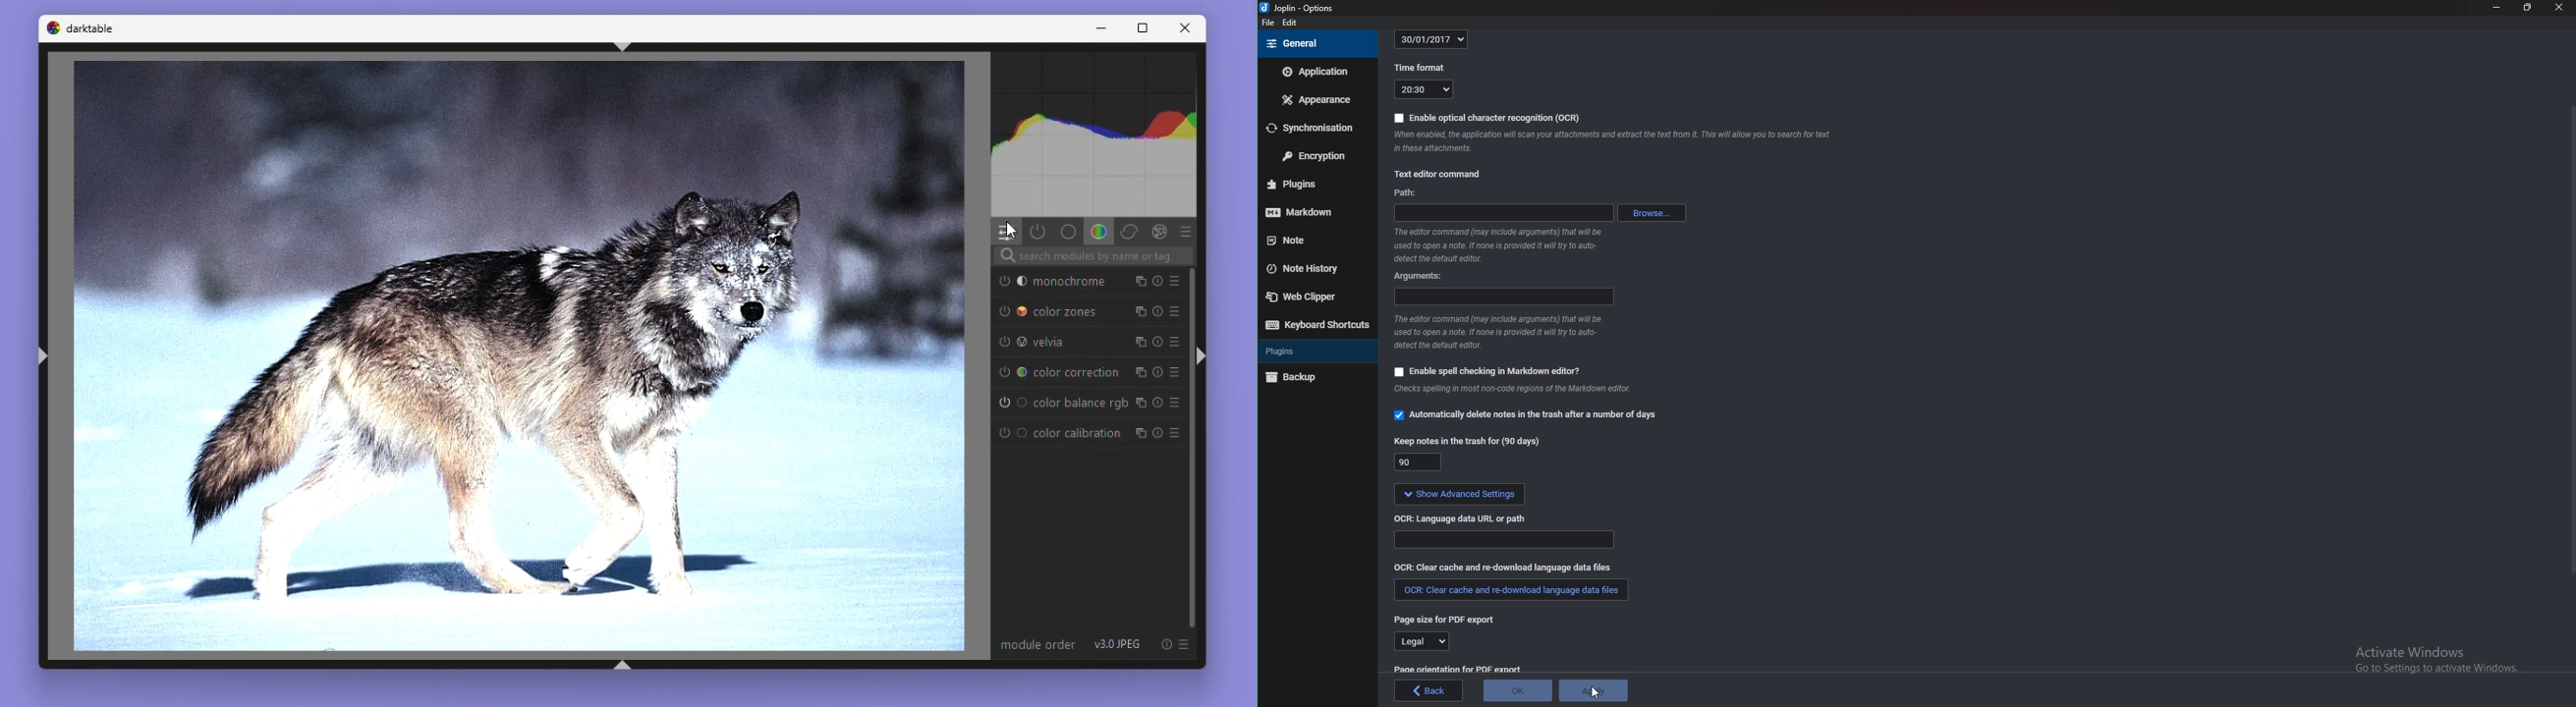 This screenshot has width=2576, height=728. Describe the element at coordinates (1177, 342) in the screenshot. I see `presets` at that location.